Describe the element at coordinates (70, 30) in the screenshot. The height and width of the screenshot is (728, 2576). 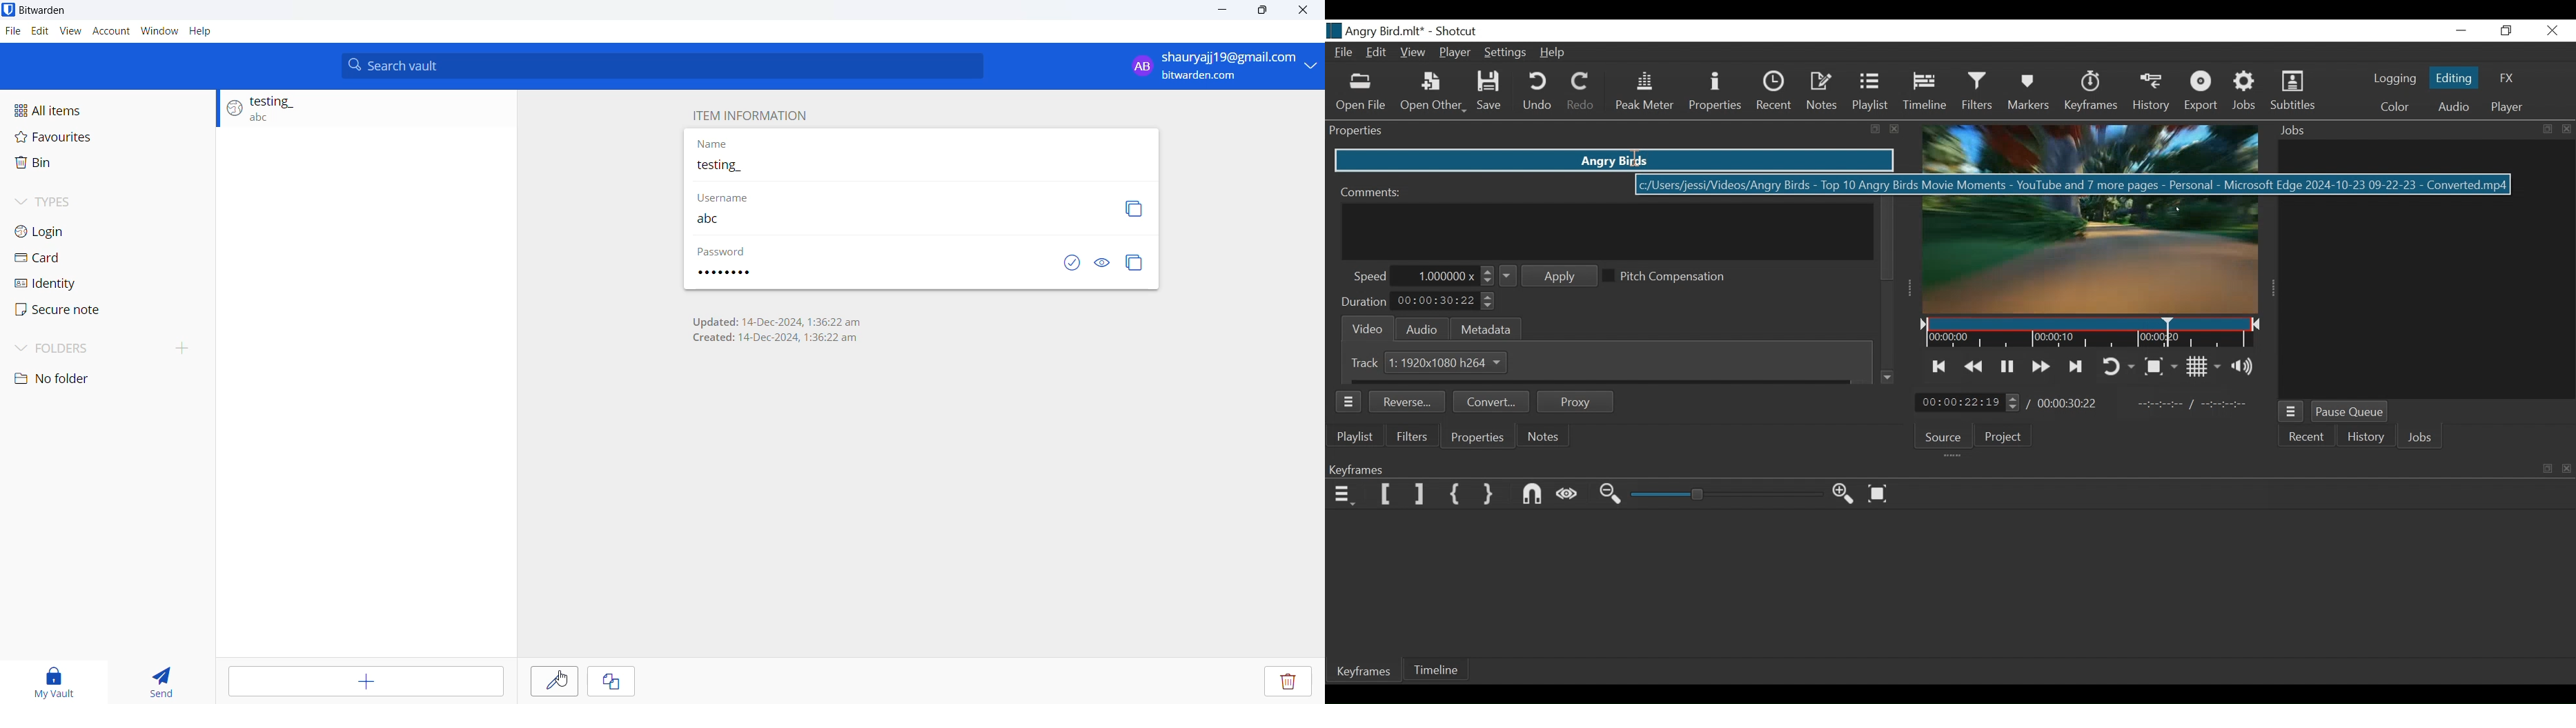
I see `view` at that location.